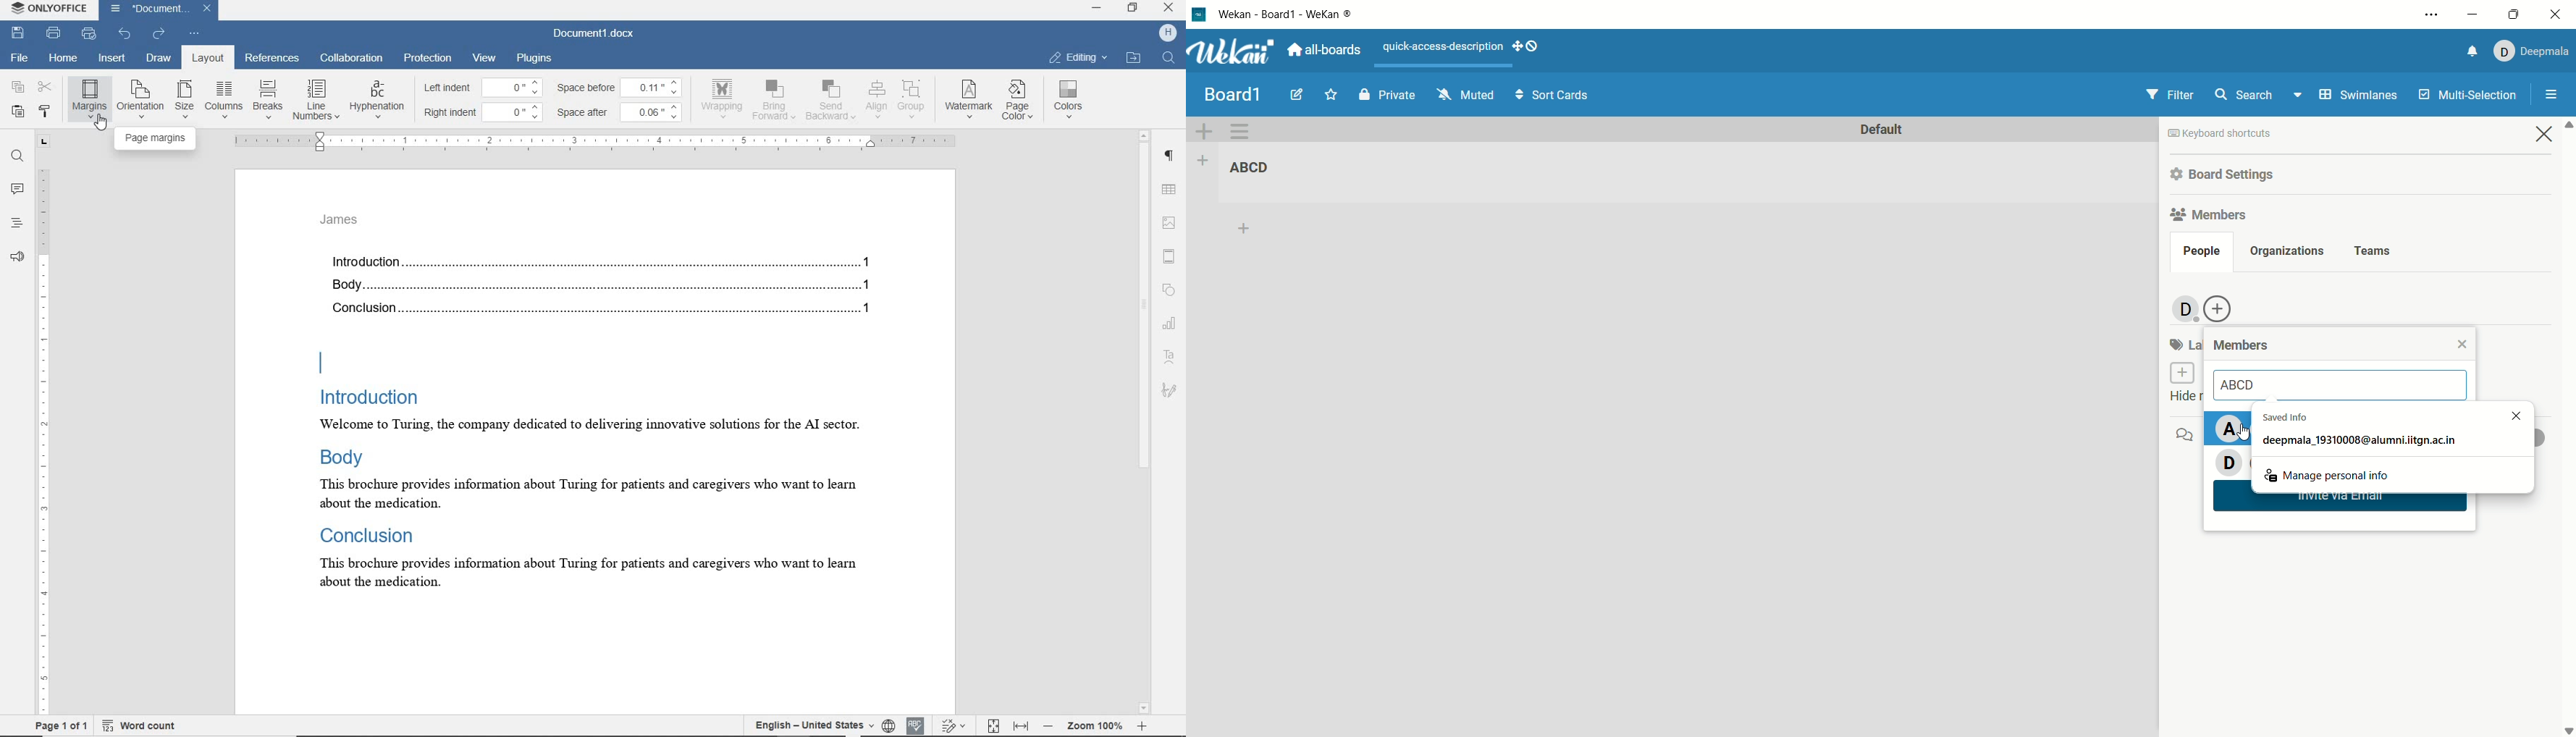 This screenshot has height=756, width=2576. Describe the element at coordinates (159, 34) in the screenshot. I see `redo` at that location.